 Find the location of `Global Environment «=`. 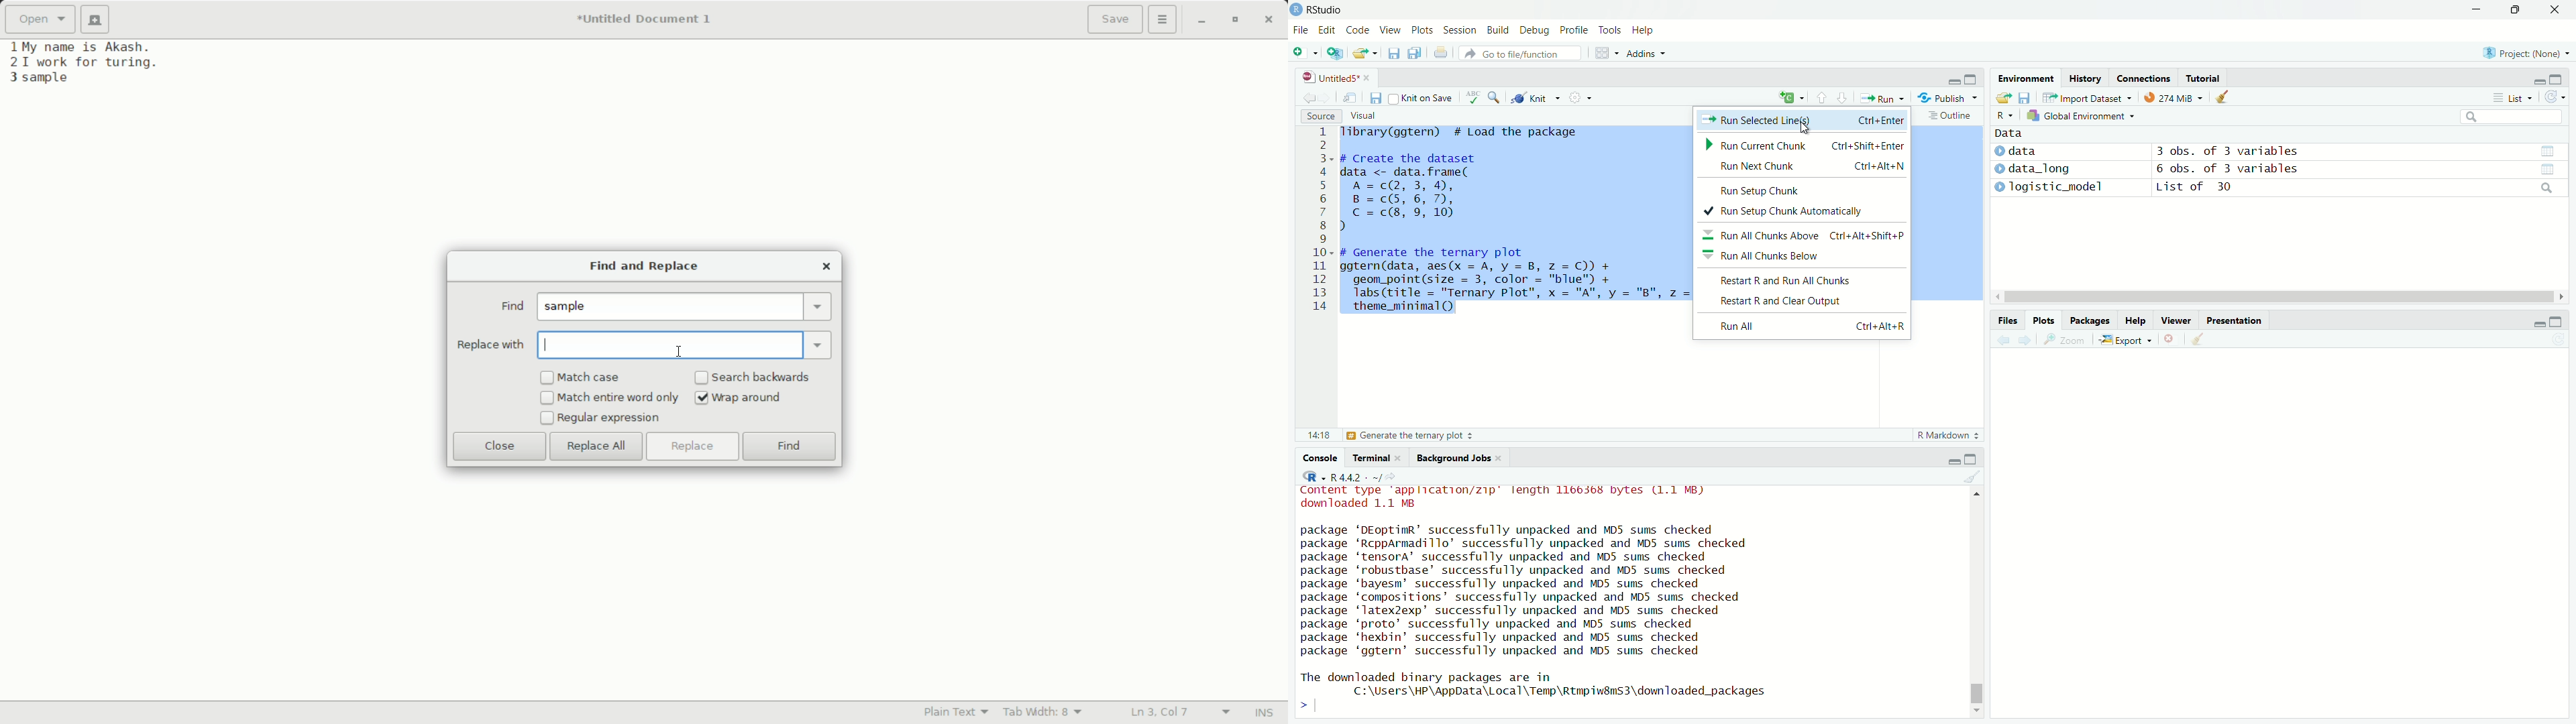

Global Environment «= is located at coordinates (2082, 115).